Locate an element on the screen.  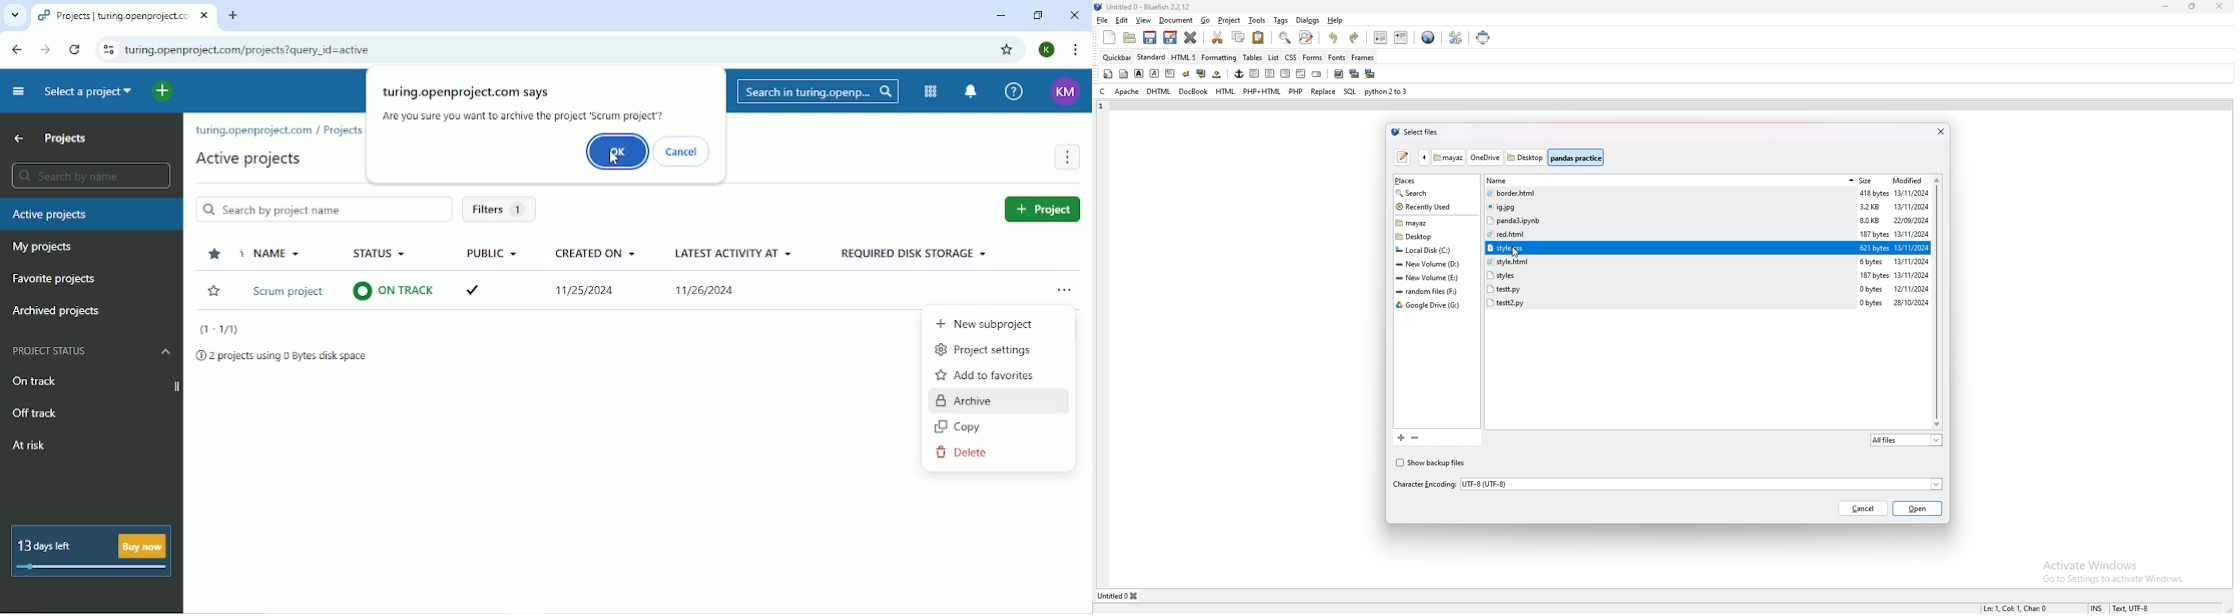
body is located at coordinates (1124, 74).